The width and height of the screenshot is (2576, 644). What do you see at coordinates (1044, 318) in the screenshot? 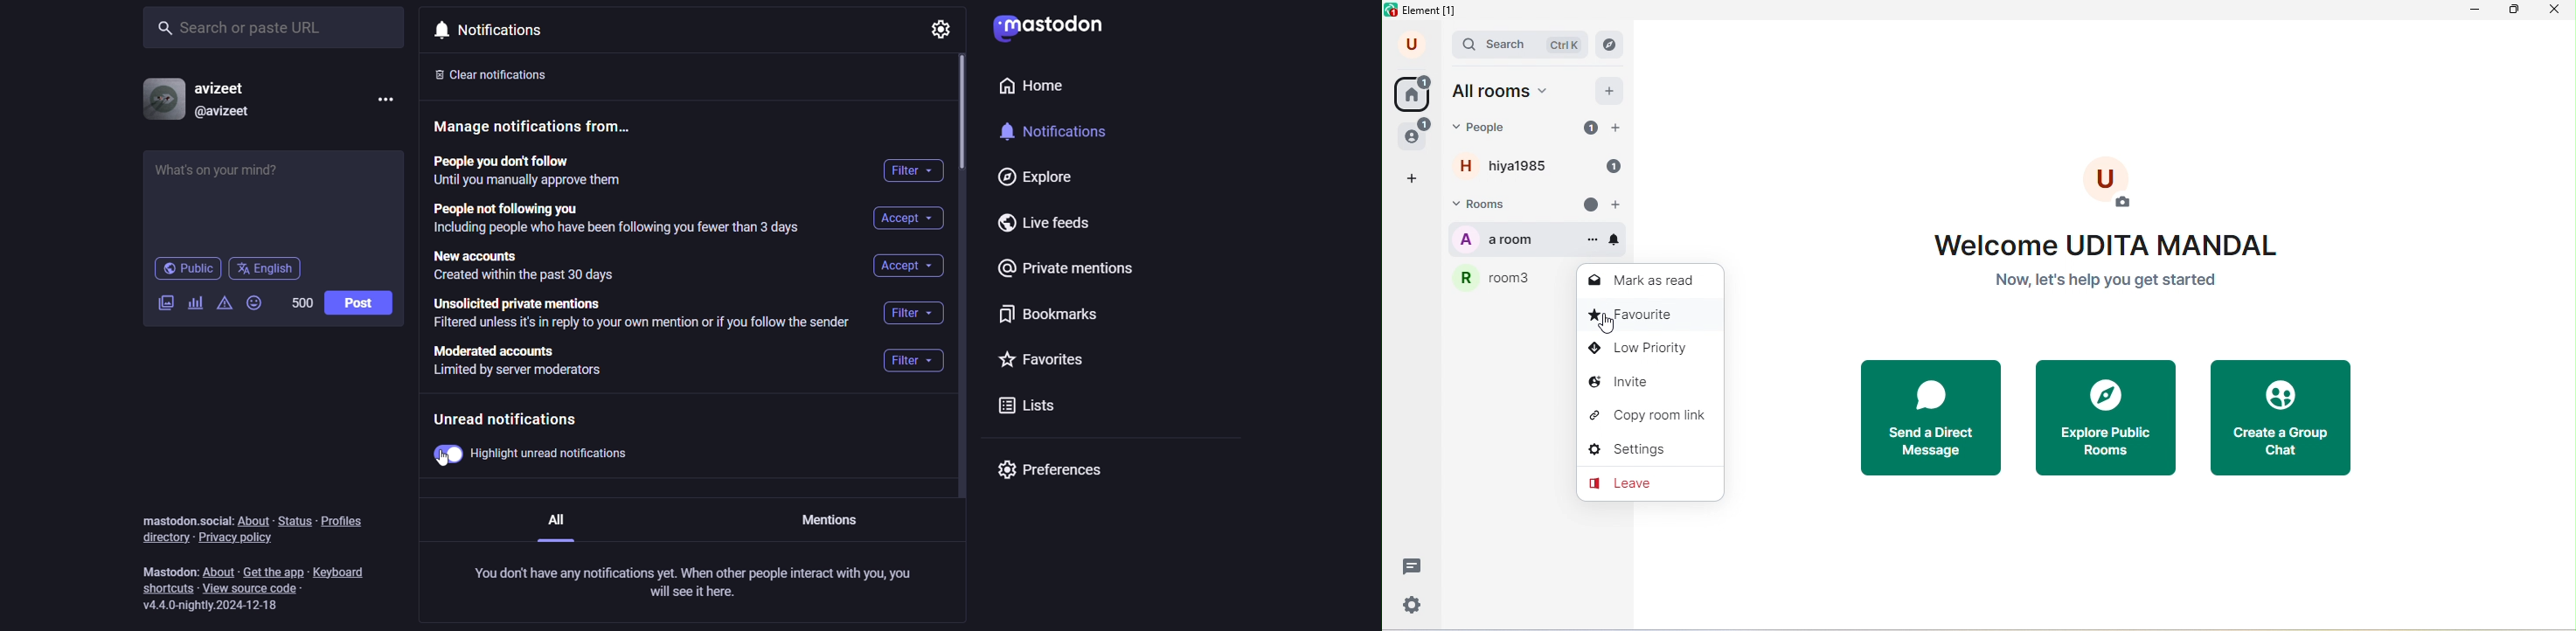
I see `bookmarks` at bounding box center [1044, 318].